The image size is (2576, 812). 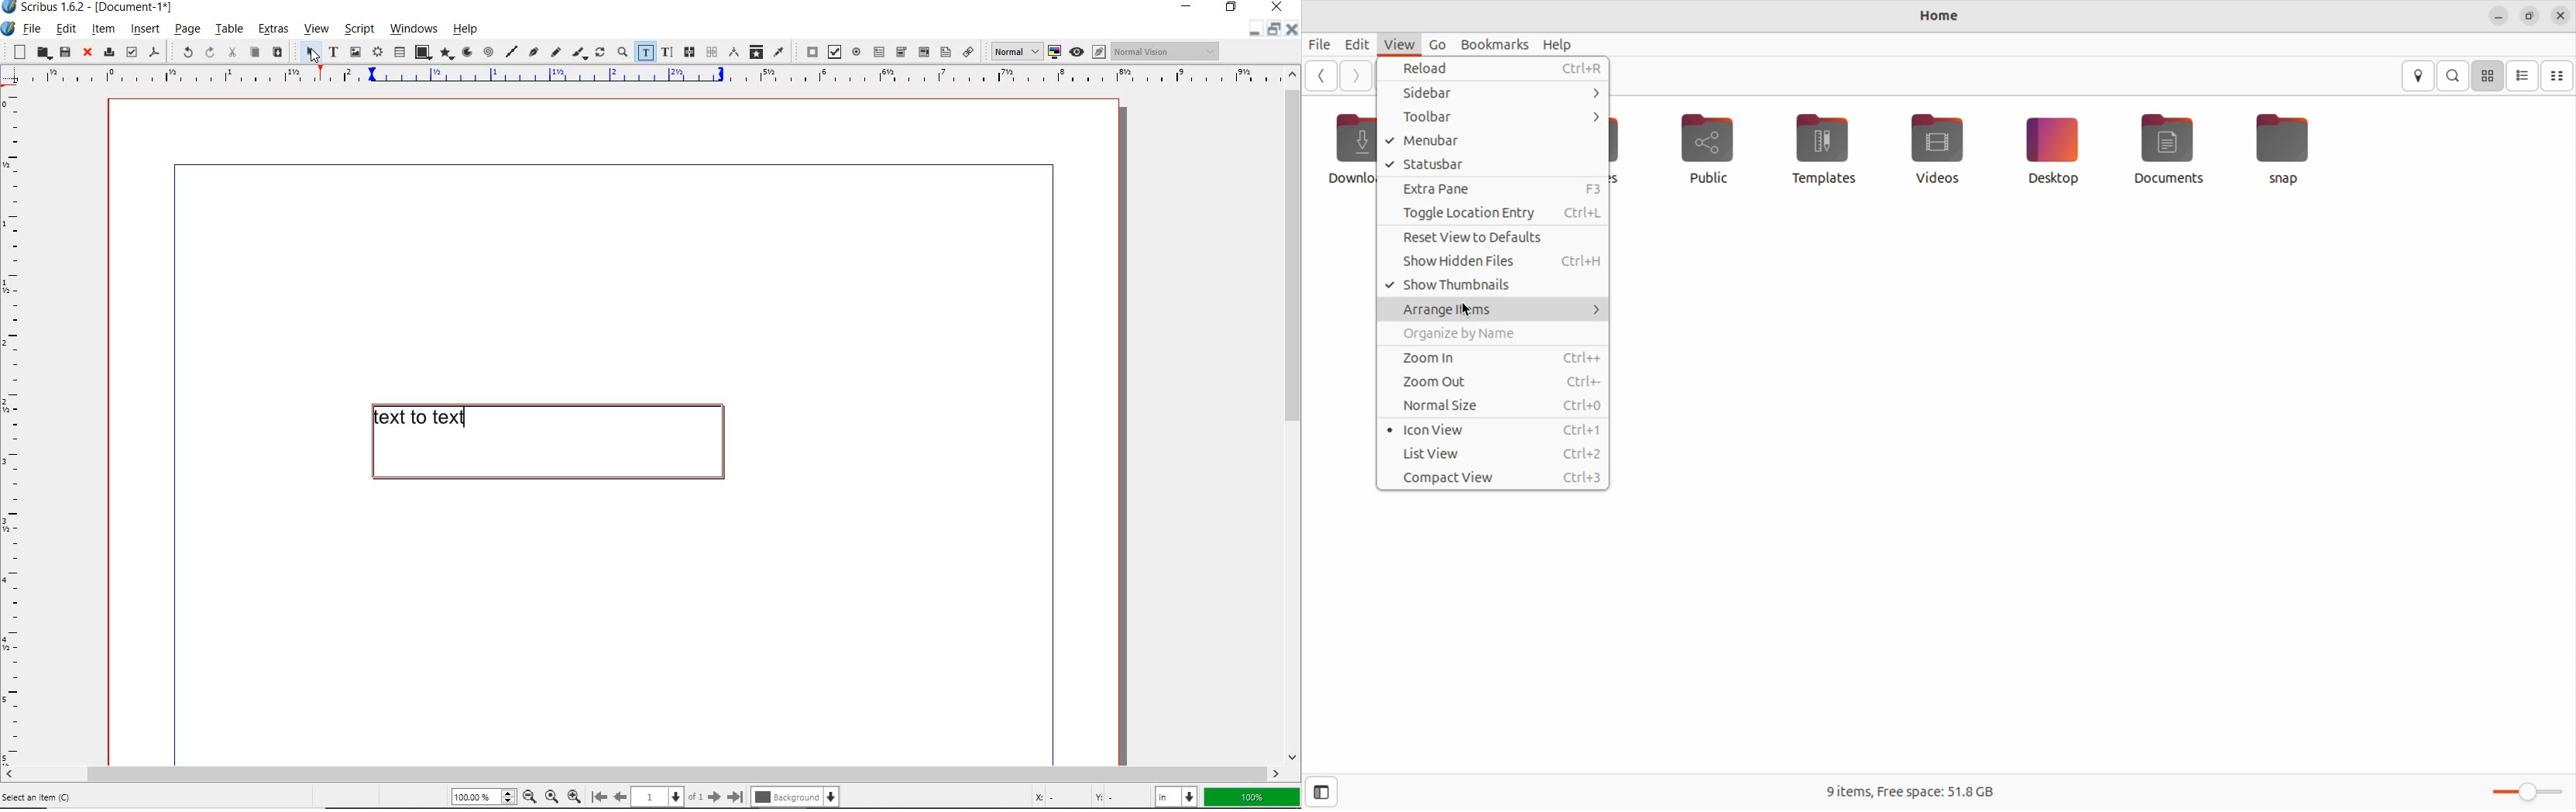 What do you see at coordinates (1118, 797) in the screenshot?
I see `Y: -` at bounding box center [1118, 797].